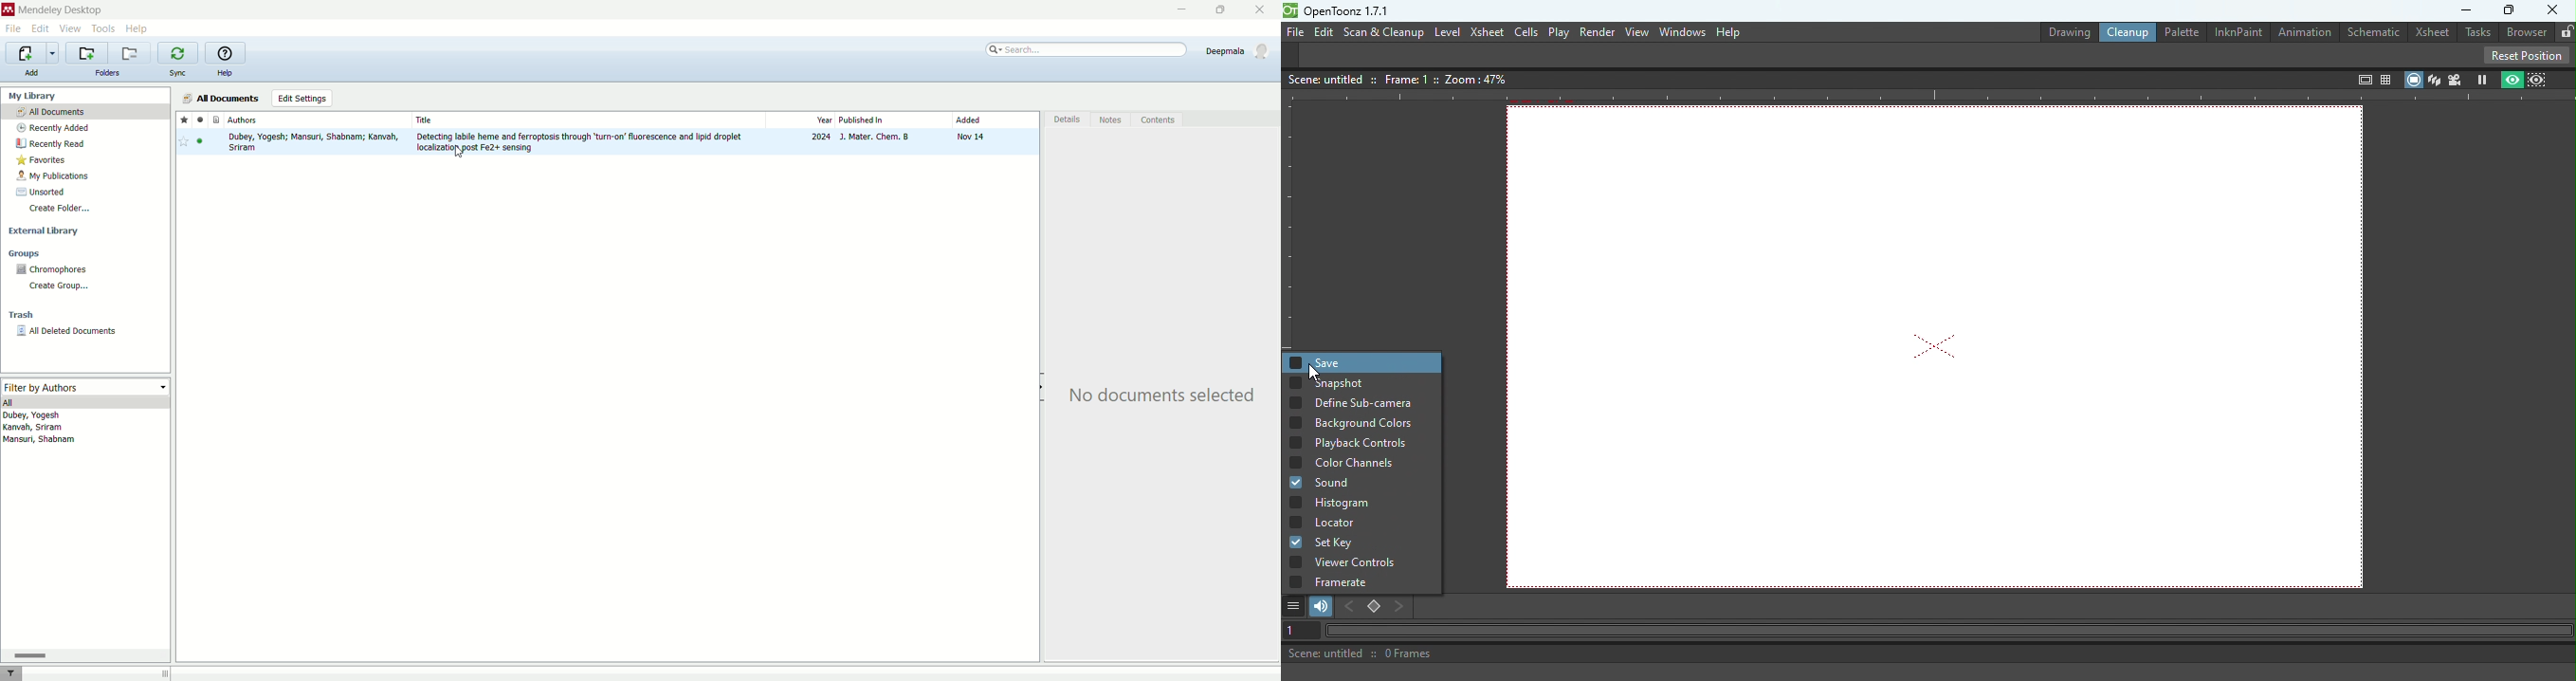 The height and width of the screenshot is (700, 2576). What do you see at coordinates (1680, 32) in the screenshot?
I see `Window` at bounding box center [1680, 32].